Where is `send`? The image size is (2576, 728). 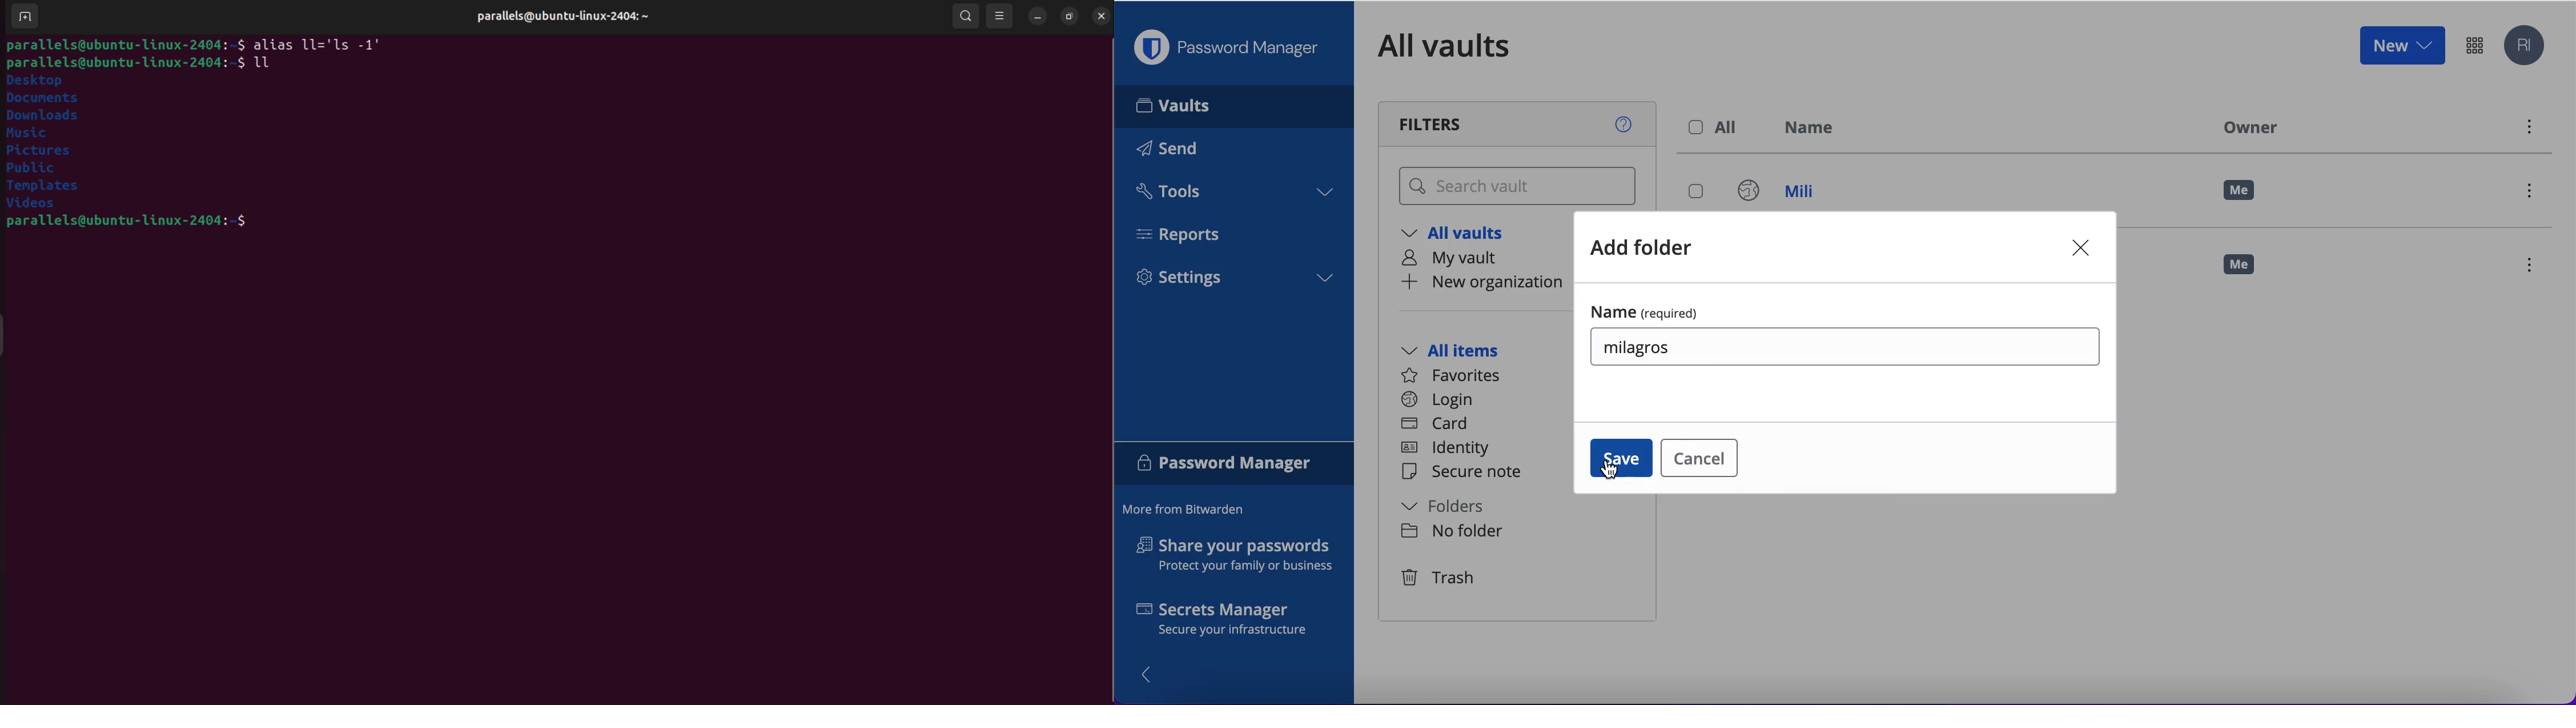 send is located at coordinates (1184, 151).